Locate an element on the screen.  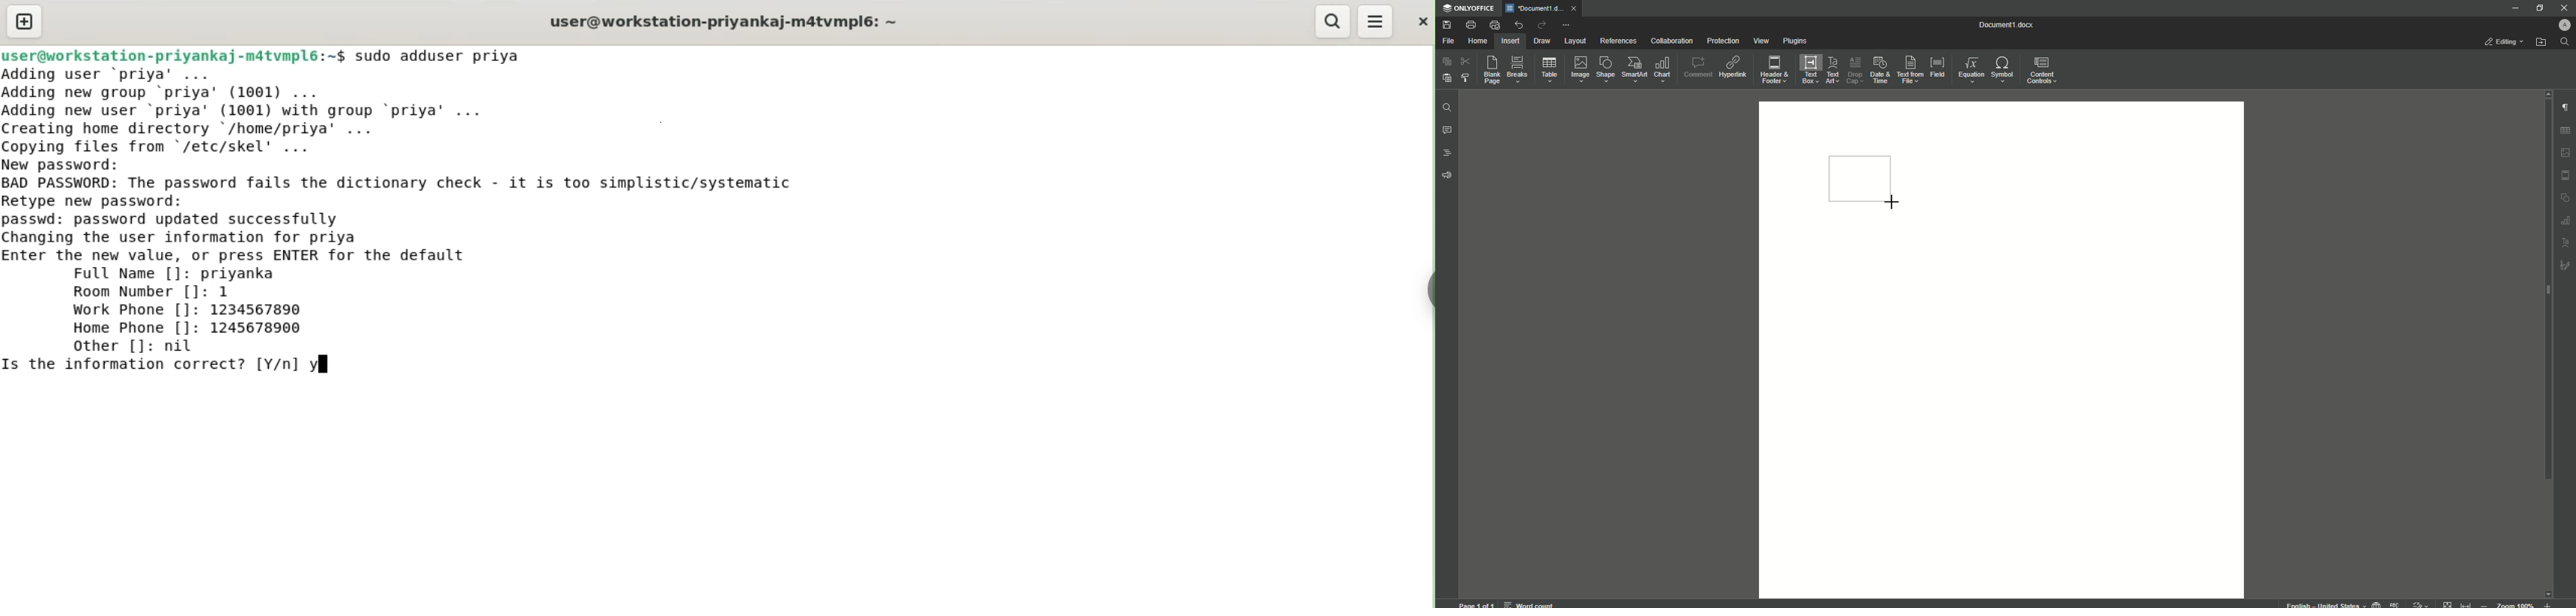
Print is located at coordinates (1470, 25).